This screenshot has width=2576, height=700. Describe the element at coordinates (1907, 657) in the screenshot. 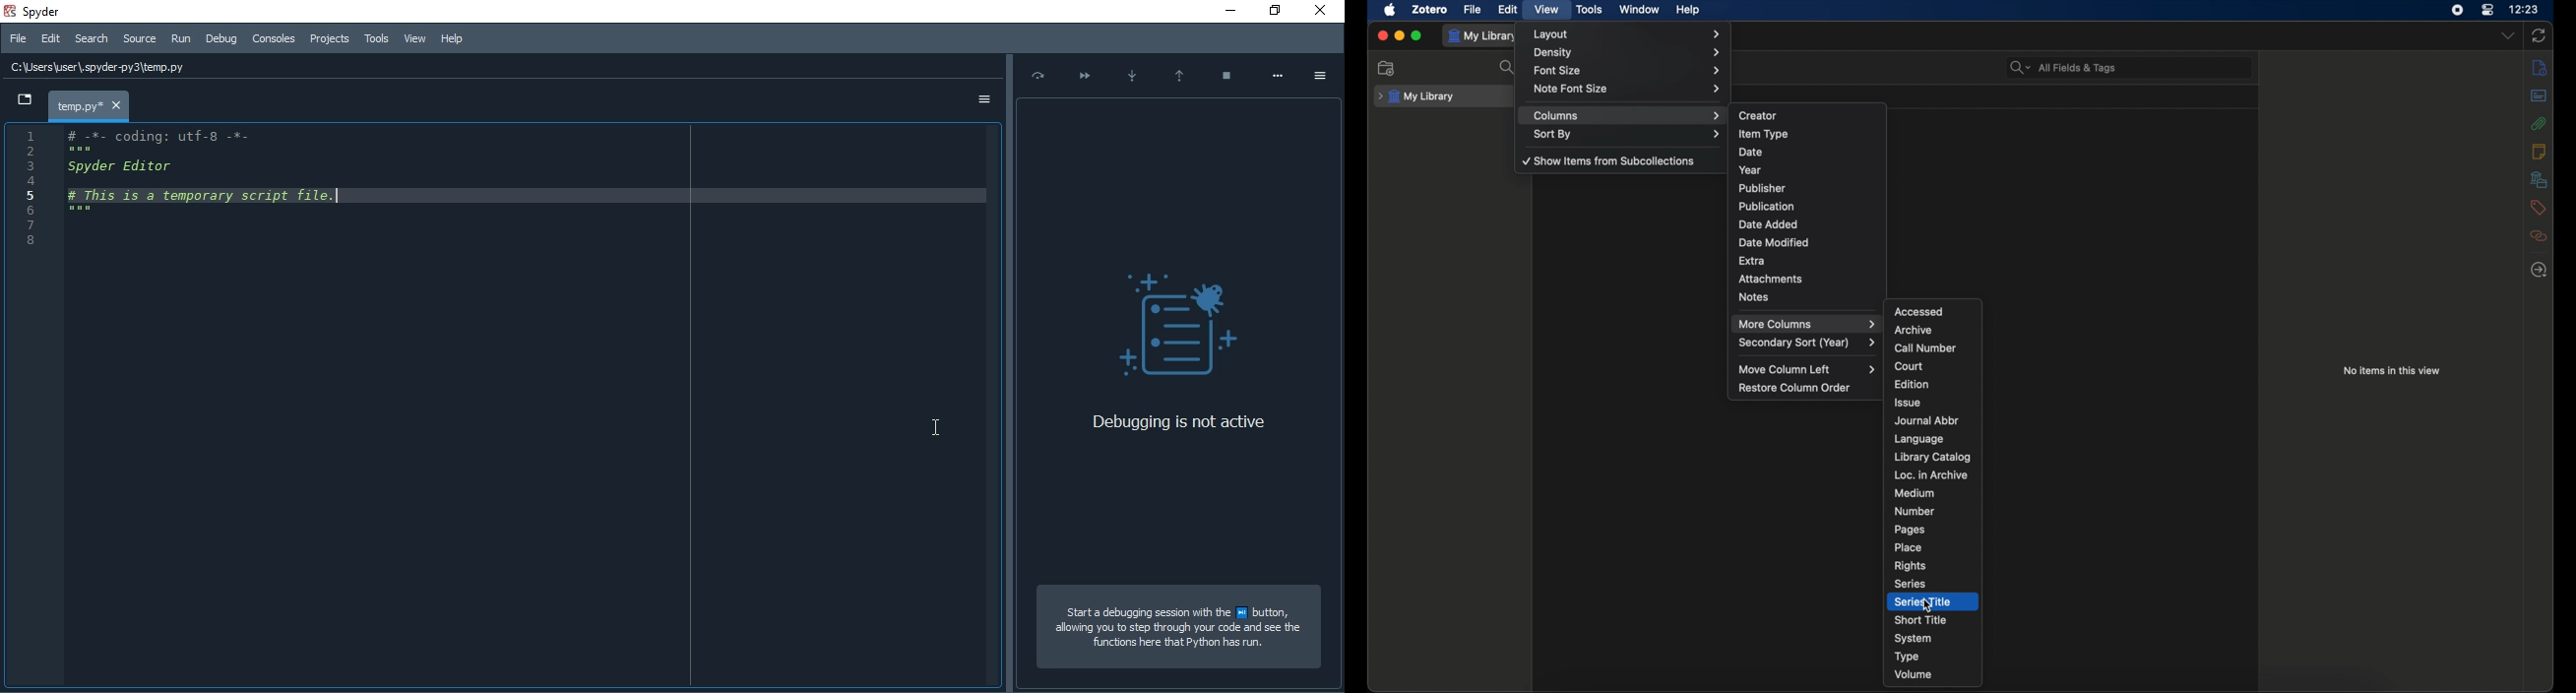

I see `type` at that location.